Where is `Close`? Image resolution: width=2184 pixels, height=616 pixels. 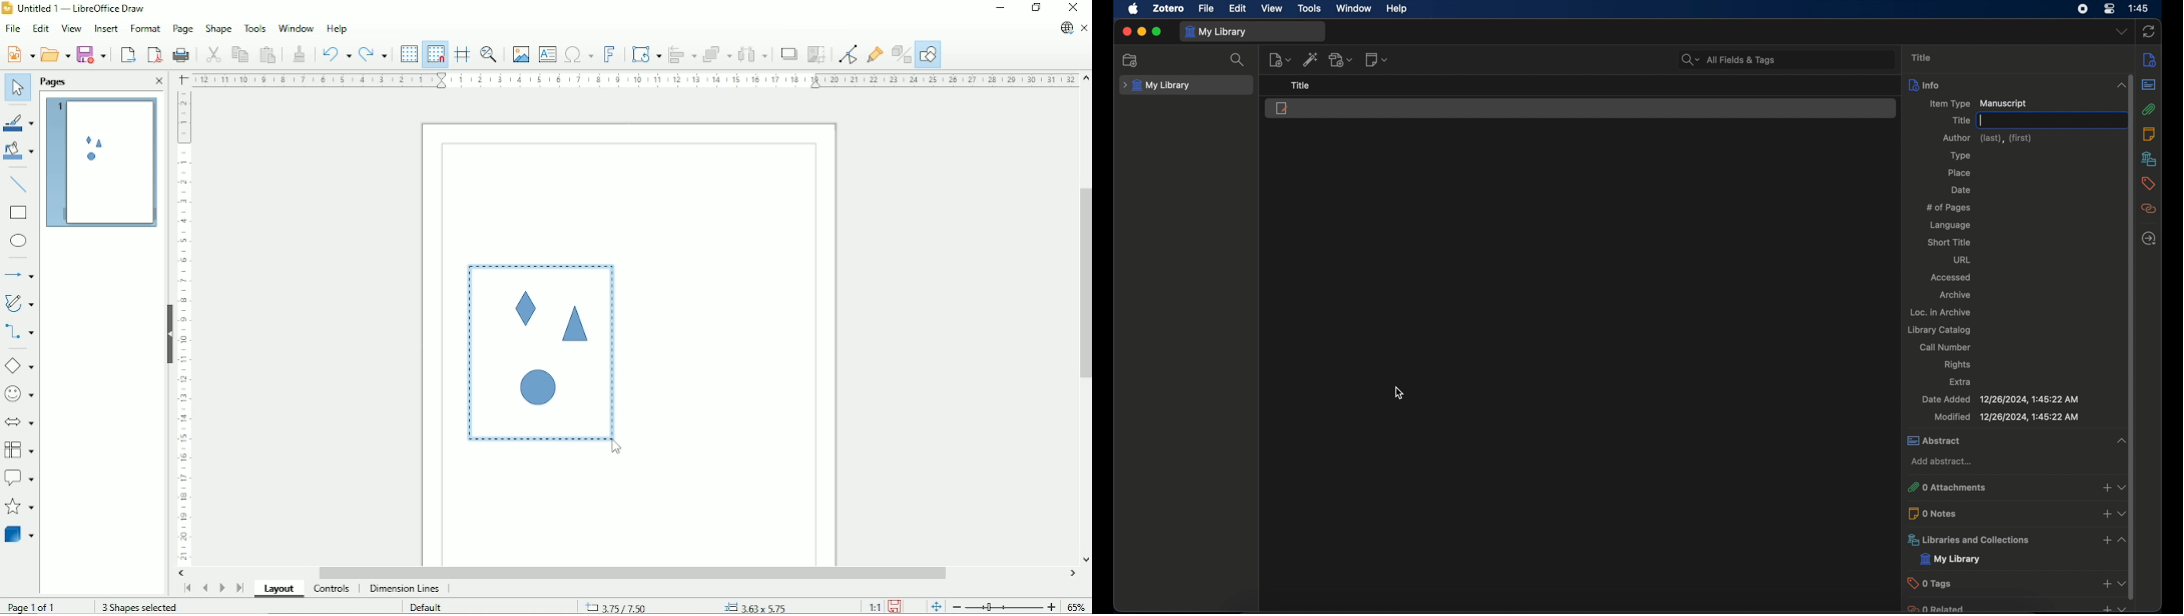 Close is located at coordinates (158, 82).